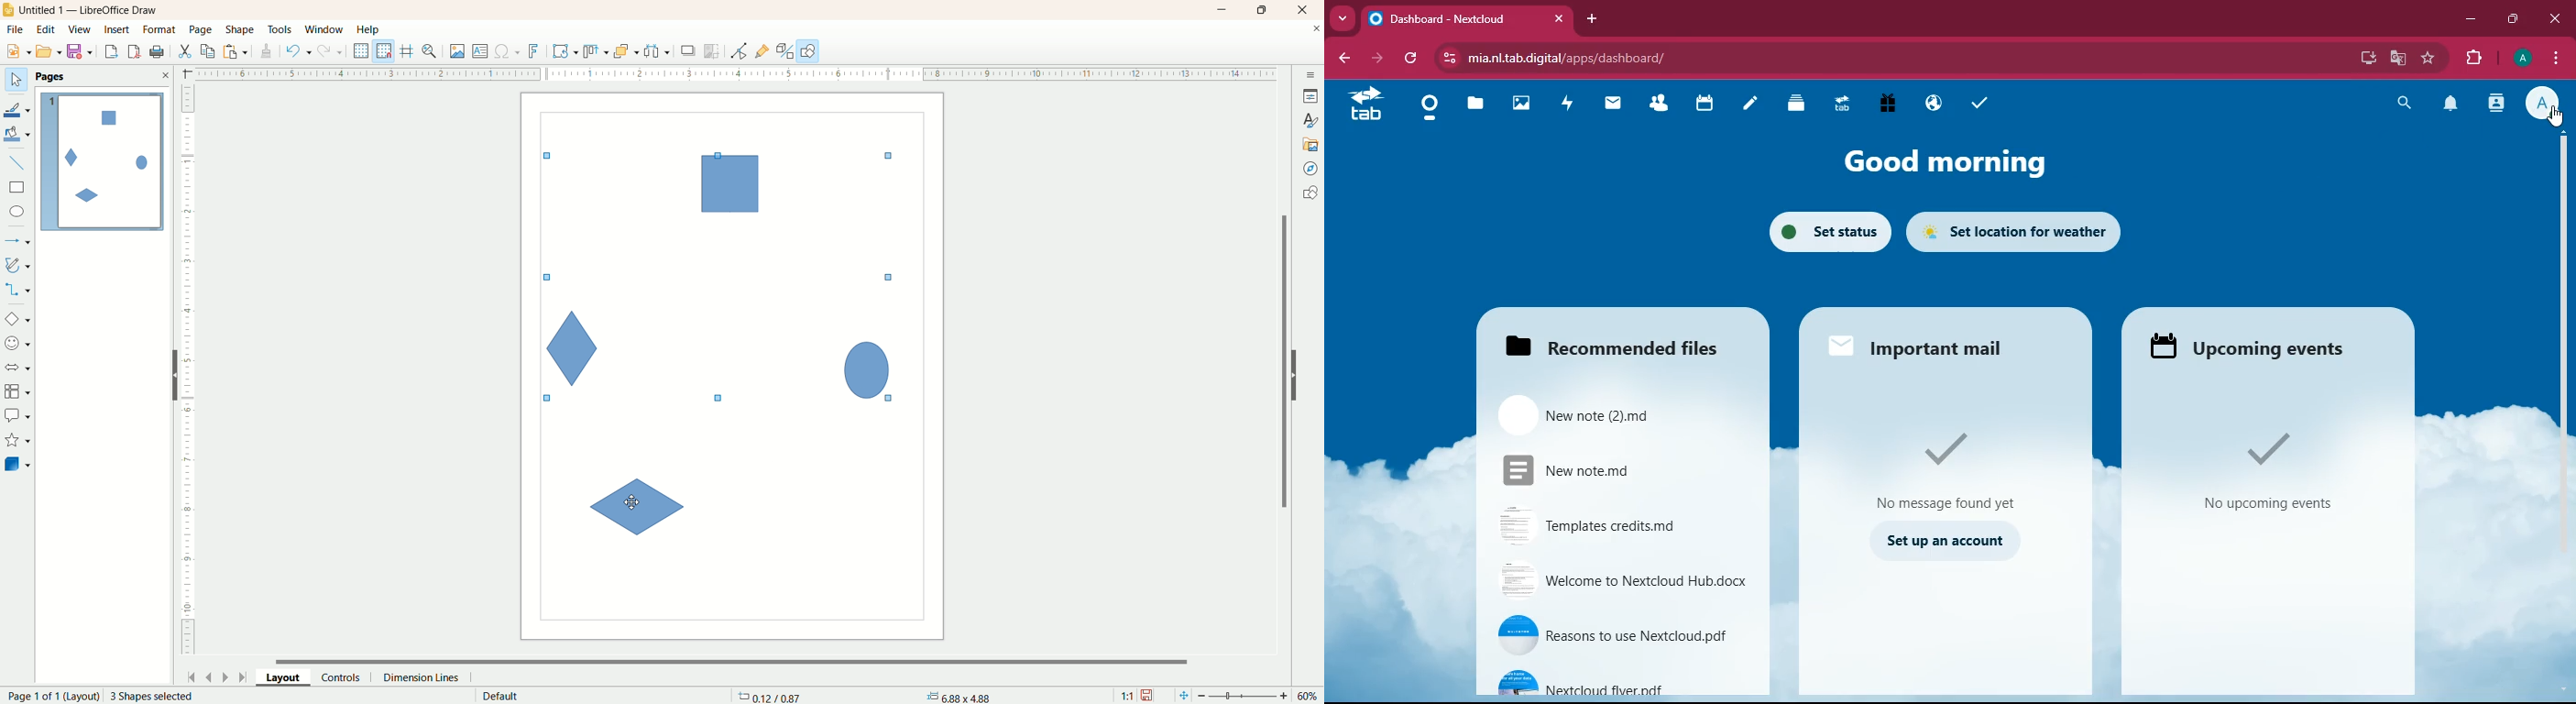 The image size is (2576, 728). What do you see at coordinates (2513, 19) in the screenshot?
I see `maximize` at bounding box center [2513, 19].